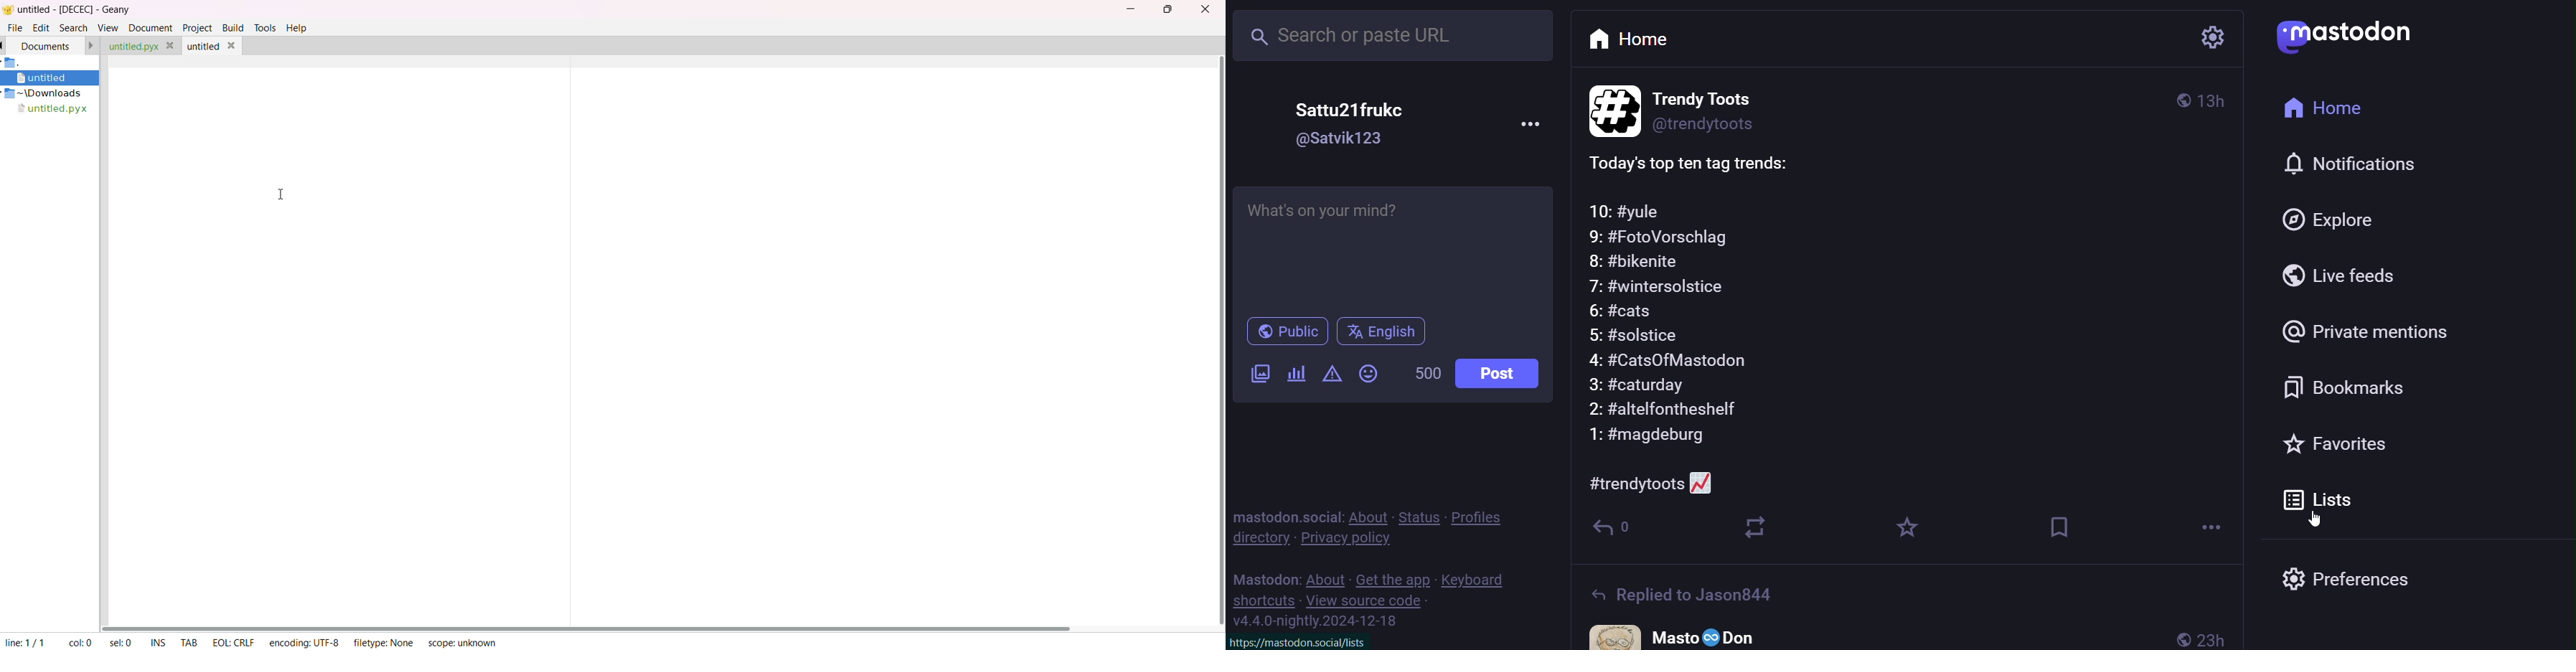 This screenshot has width=2576, height=672. Describe the element at coordinates (1381, 332) in the screenshot. I see `english` at that location.